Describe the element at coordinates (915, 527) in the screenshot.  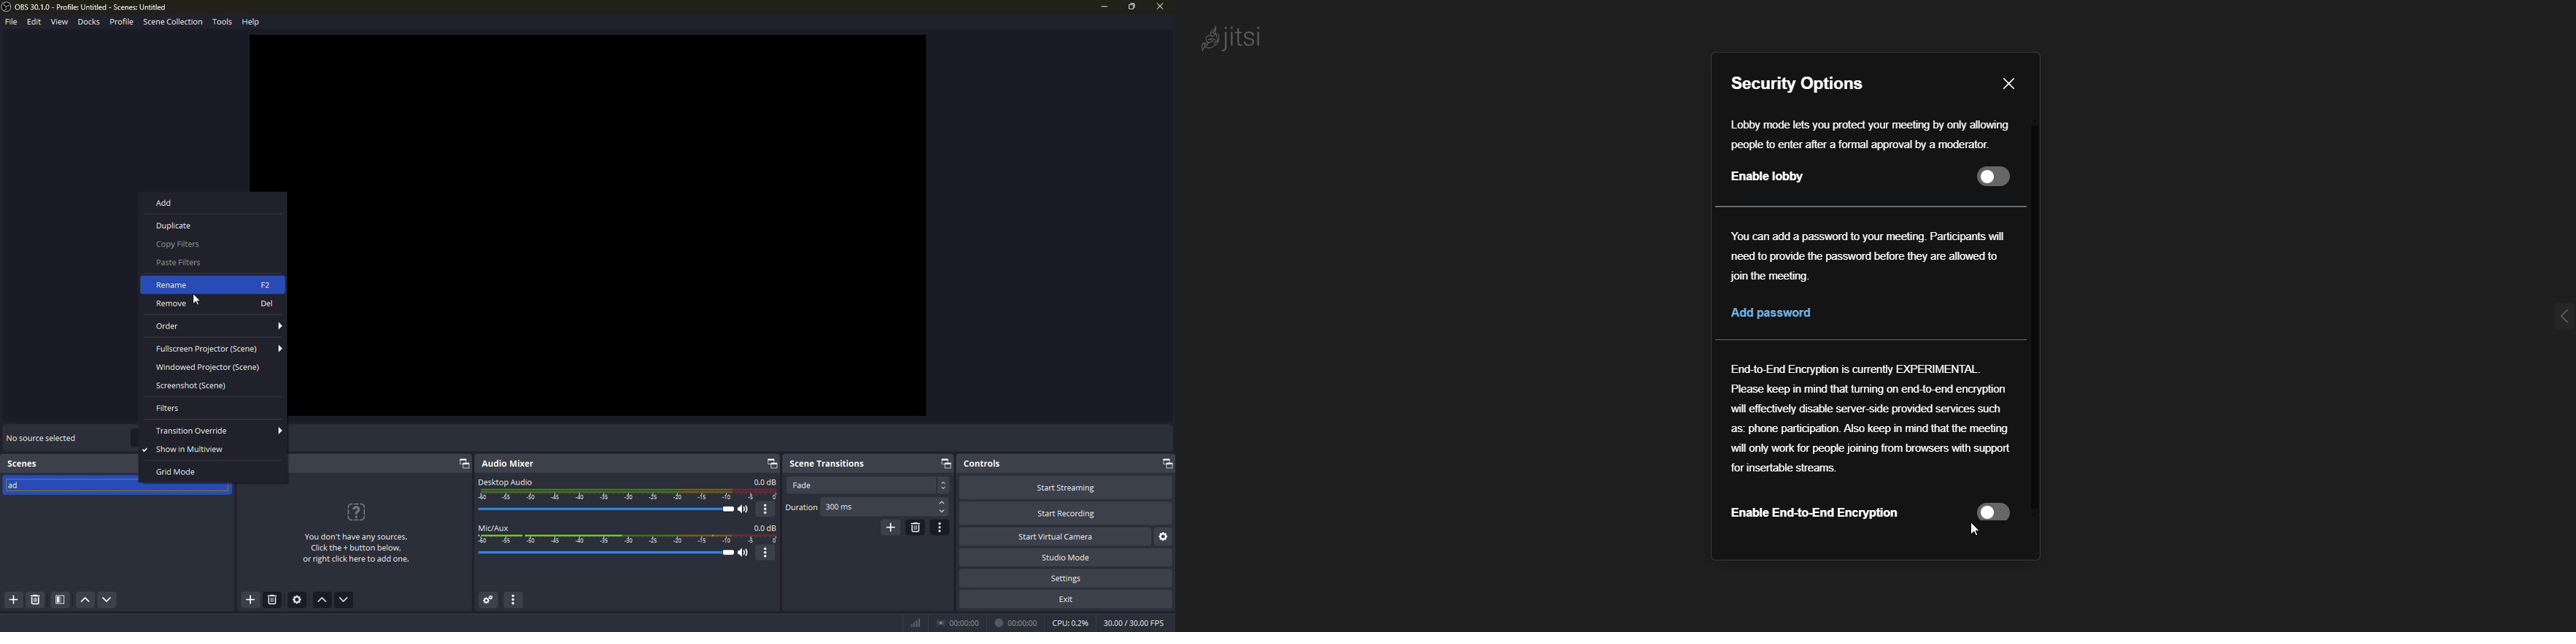
I see `remove configurable transition` at that location.